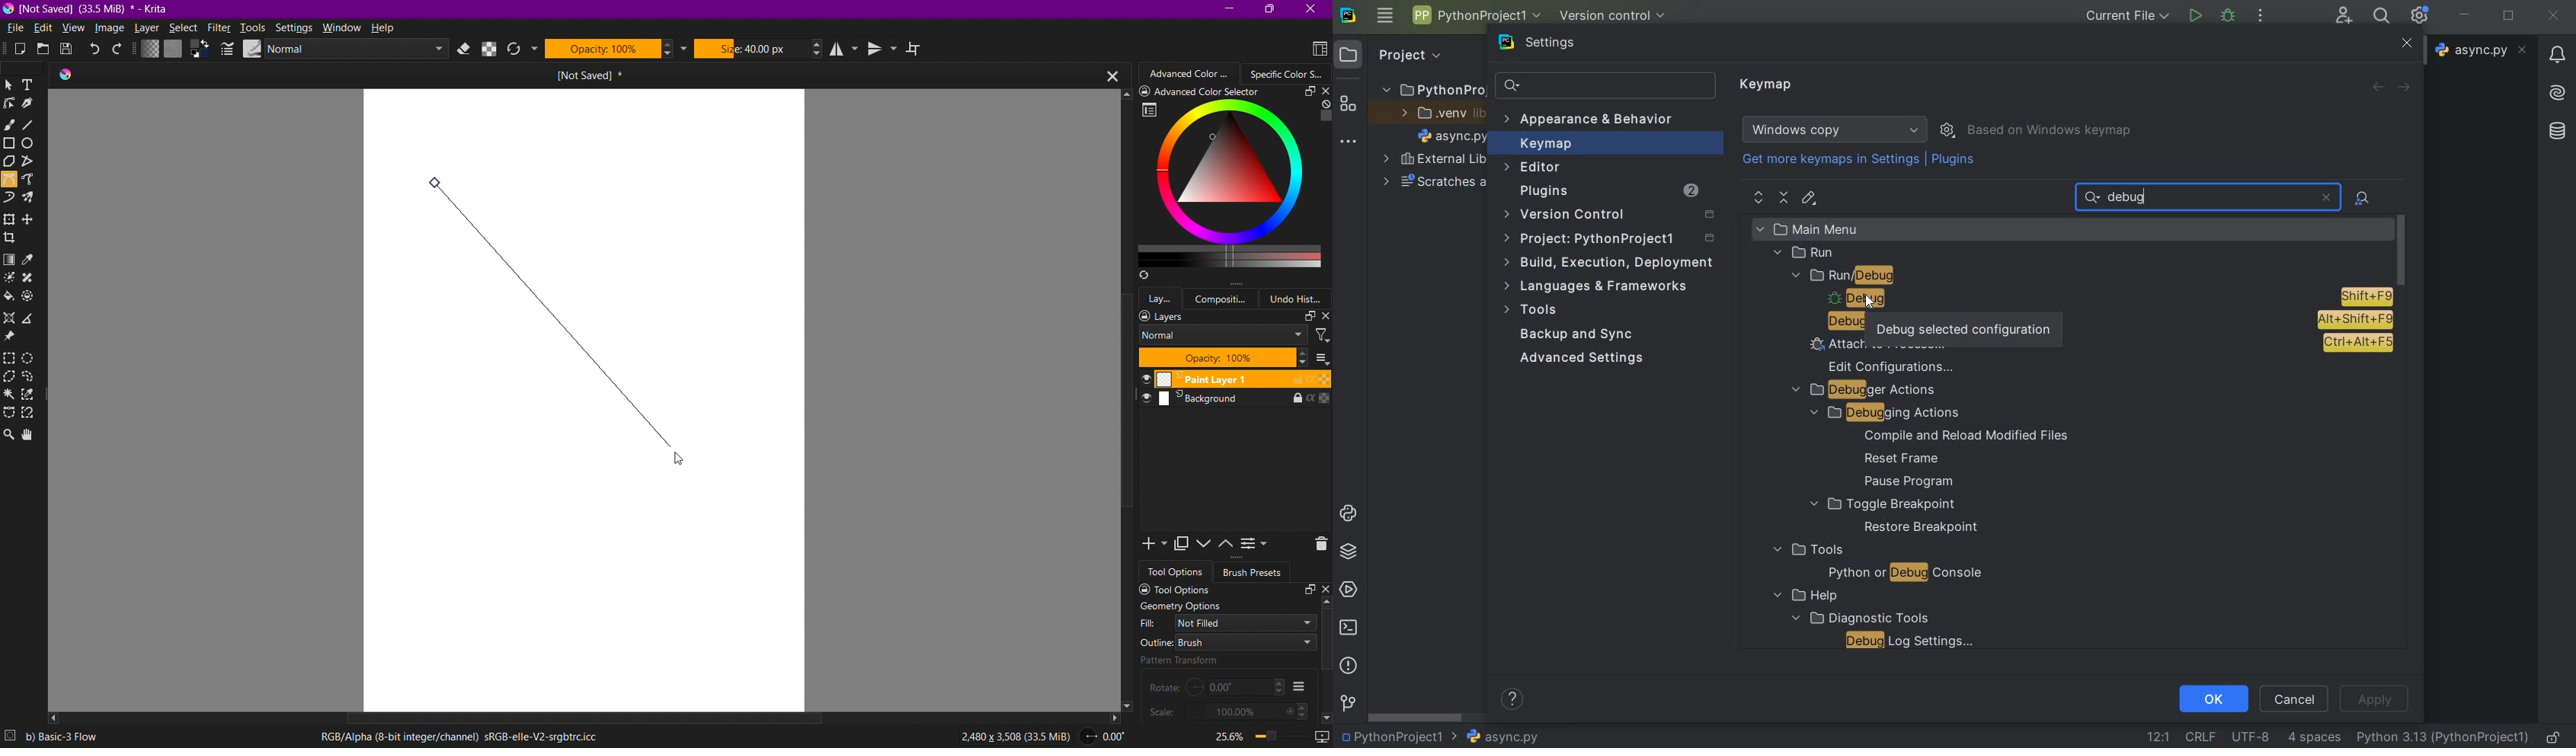 Image resolution: width=2576 pixels, height=756 pixels. I want to click on Bezier Curve Selection Tool, so click(10, 414).